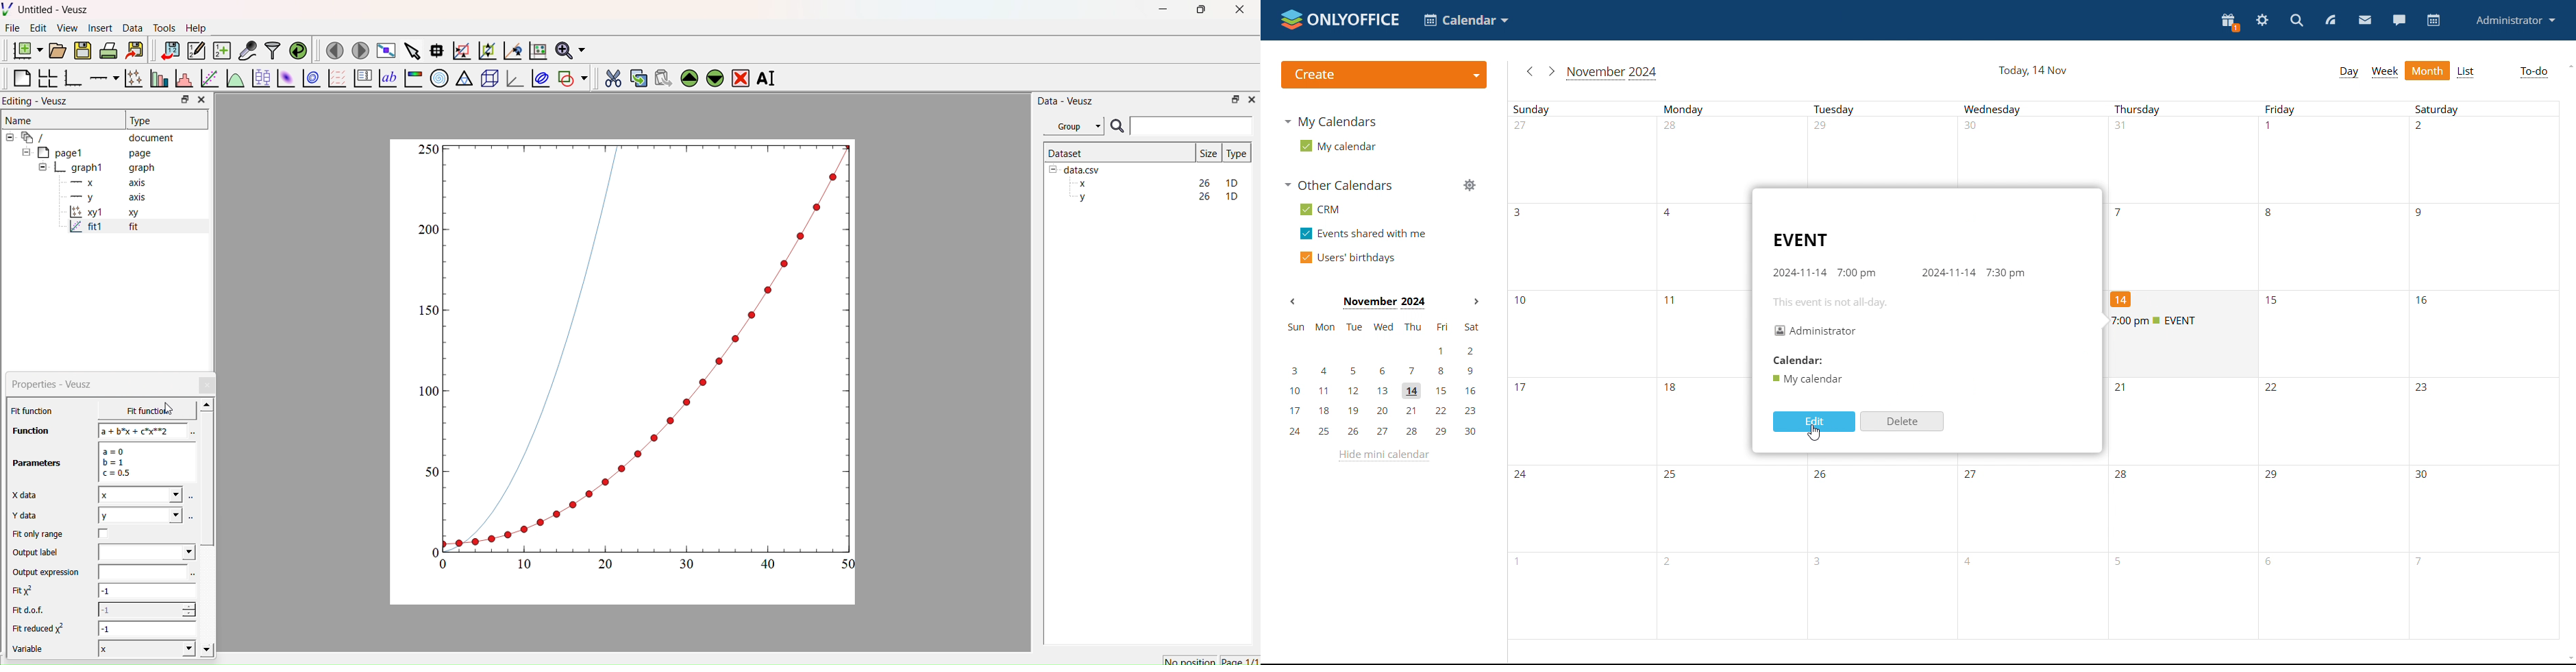  I want to click on Fit reduced x^2, so click(41, 628).